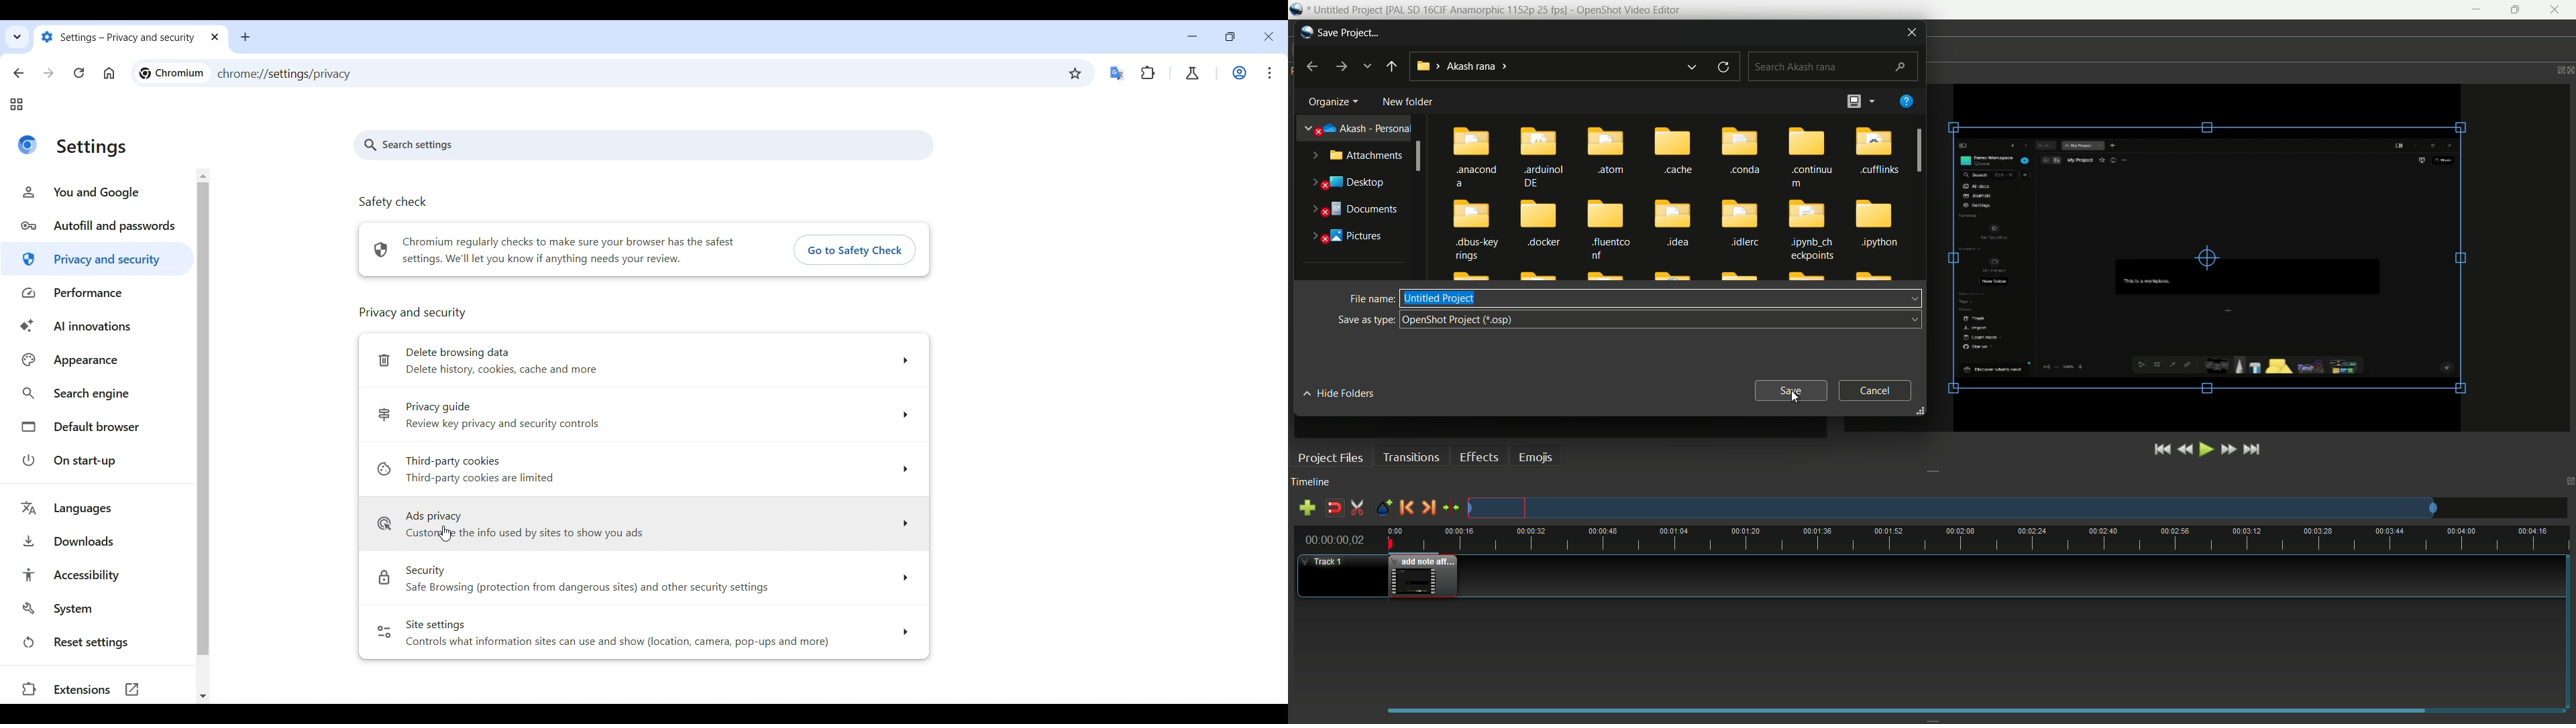 The width and height of the screenshot is (2576, 728). What do you see at coordinates (172, 73) in the screenshot?
I see `Logo and name of current site` at bounding box center [172, 73].